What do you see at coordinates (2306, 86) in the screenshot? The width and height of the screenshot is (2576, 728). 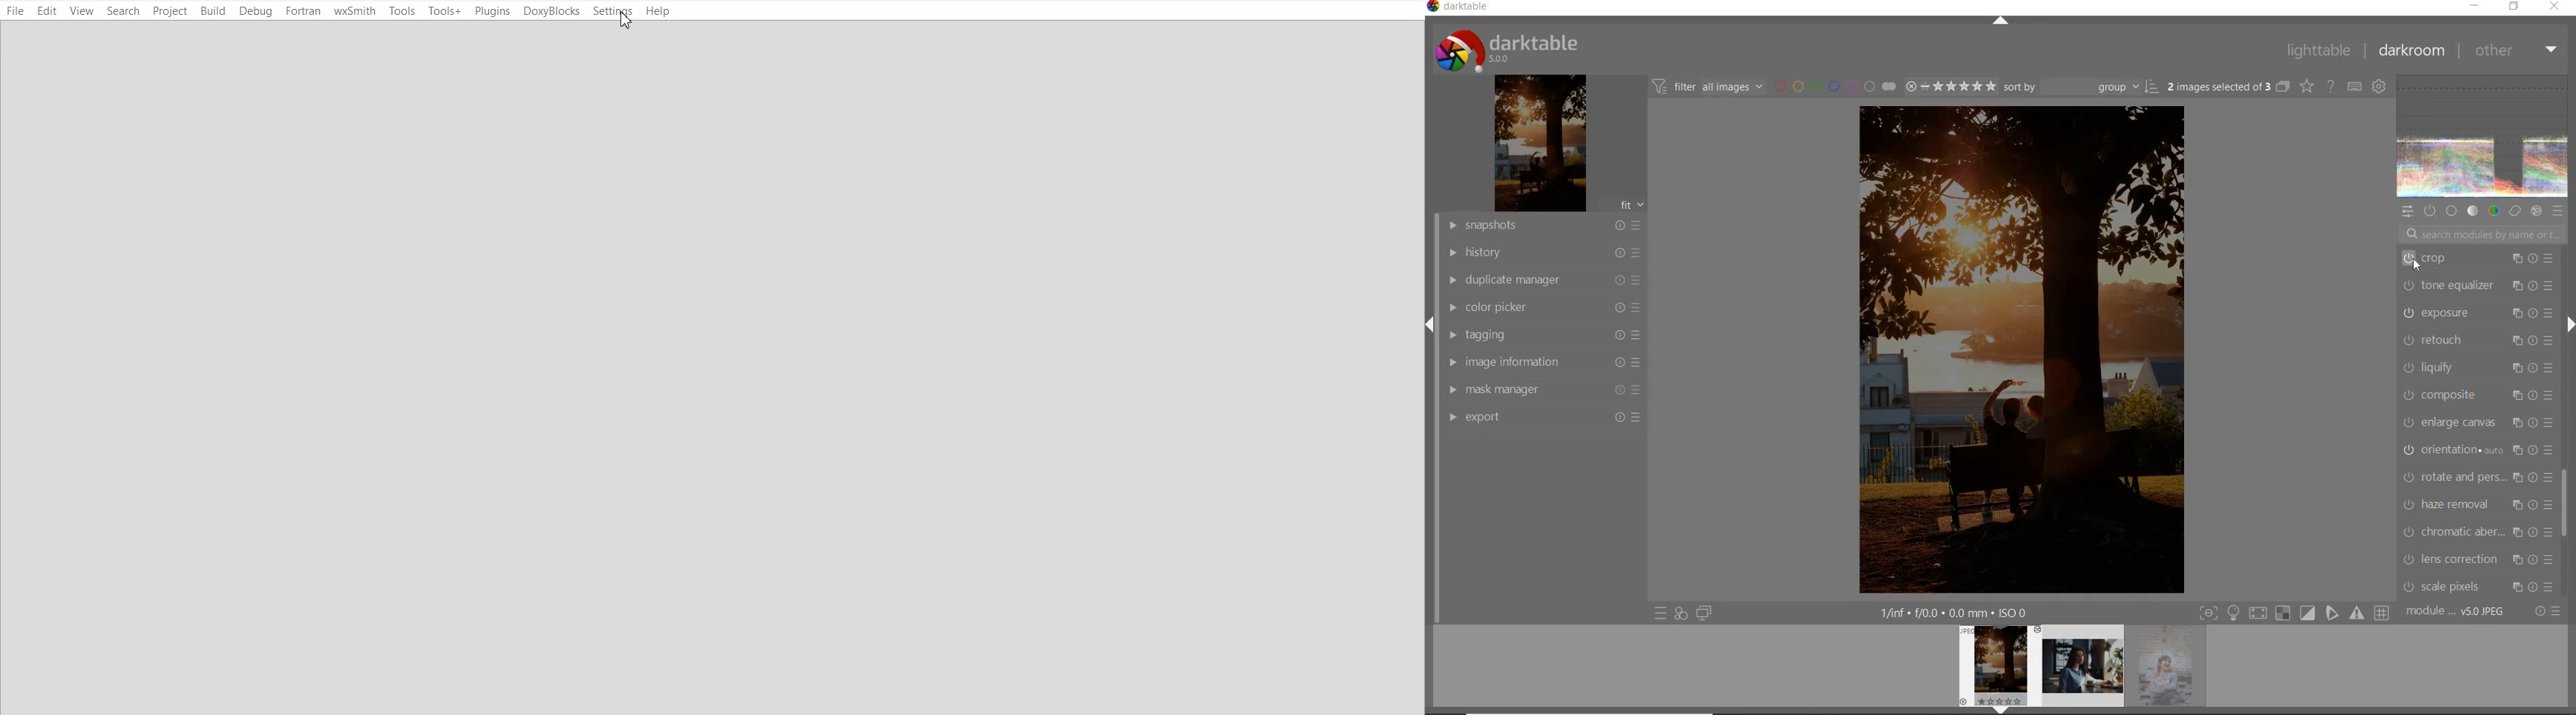 I see `change type of overlay` at bounding box center [2306, 86].